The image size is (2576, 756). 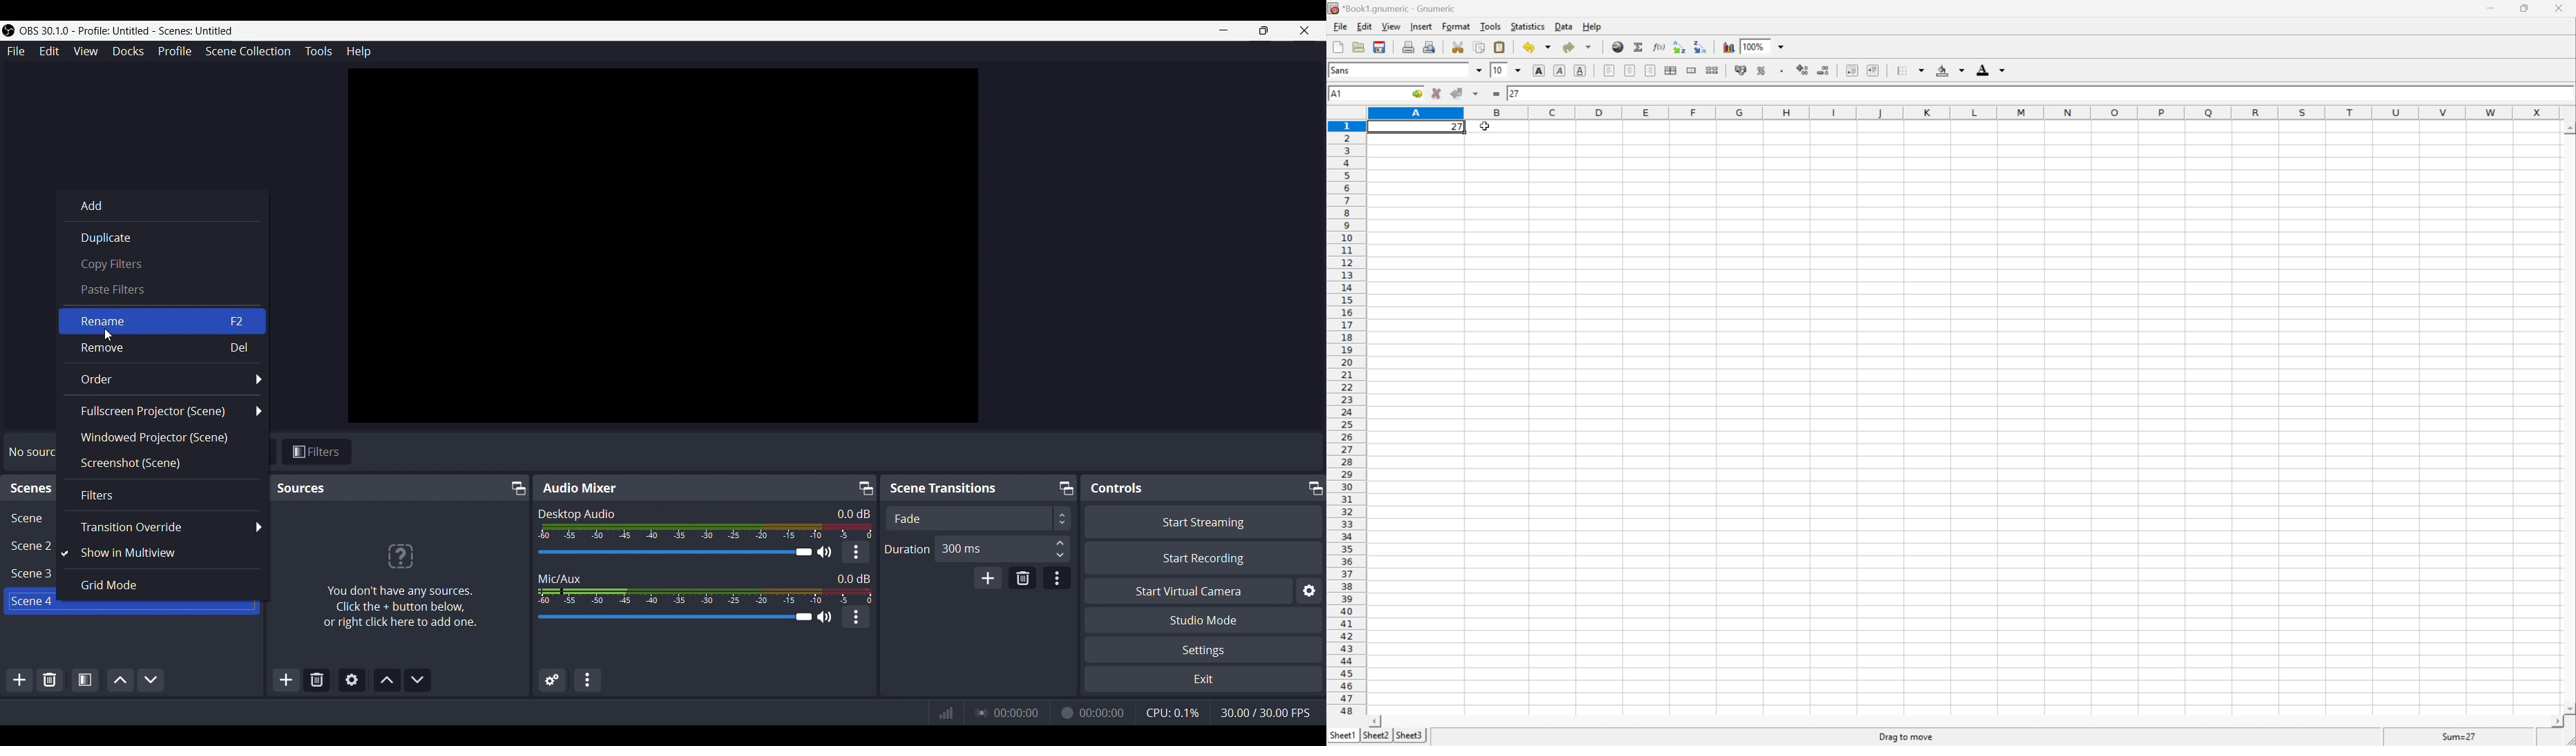 What do you see at coordinates (249, 50) in the screenshot?
I see `Scene Collection` at bounding box center [249, 50].